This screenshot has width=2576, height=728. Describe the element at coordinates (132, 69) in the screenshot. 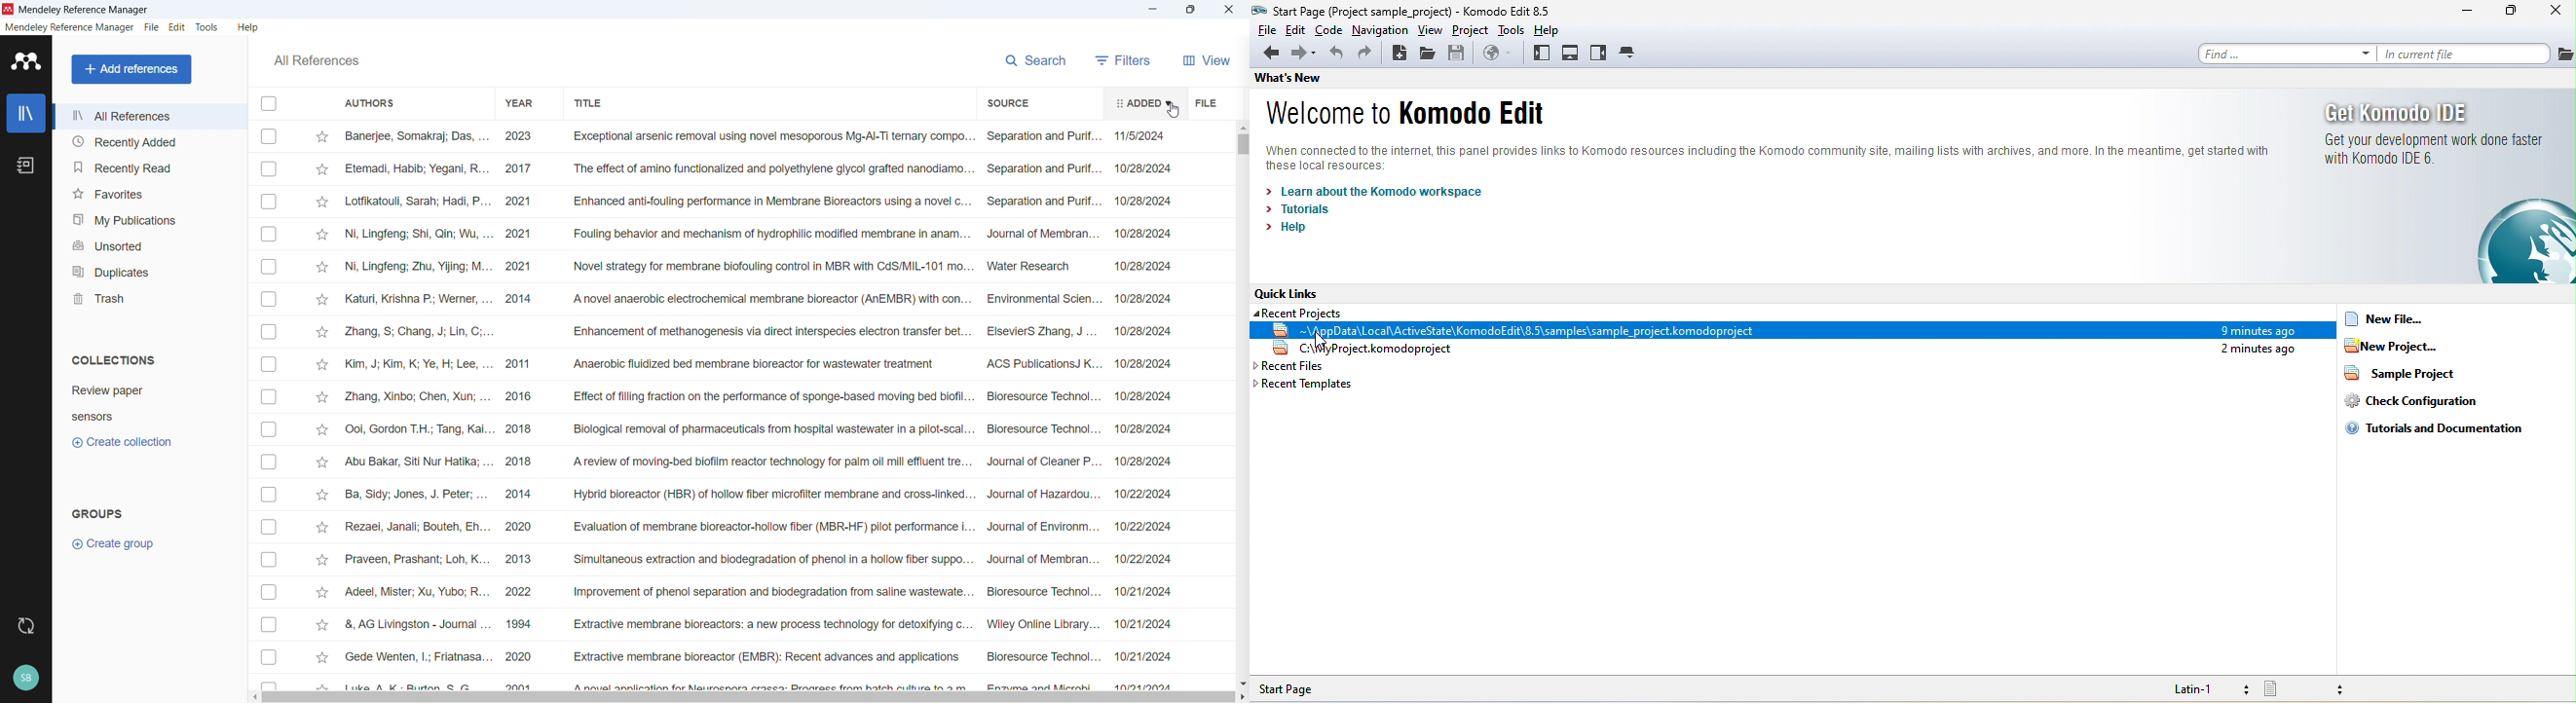

I see `Add references ` at that location.